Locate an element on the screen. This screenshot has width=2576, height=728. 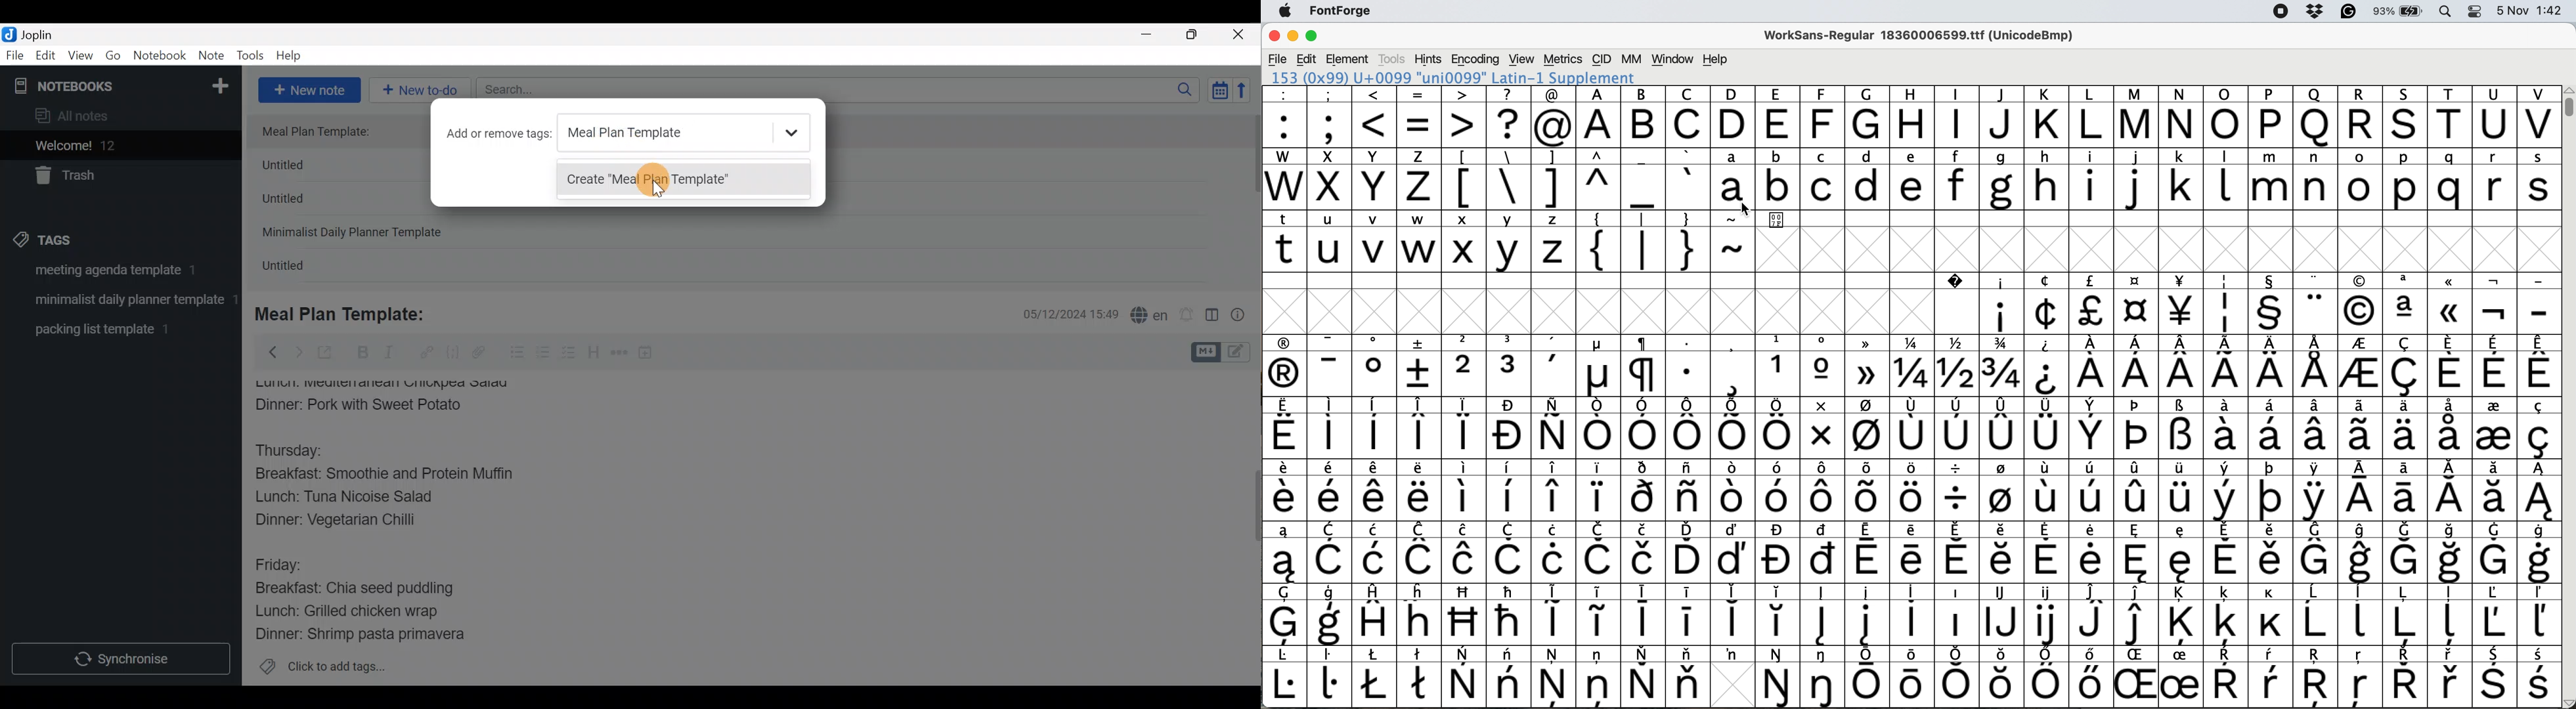
Thursday: is located at coordinates (298, 451).